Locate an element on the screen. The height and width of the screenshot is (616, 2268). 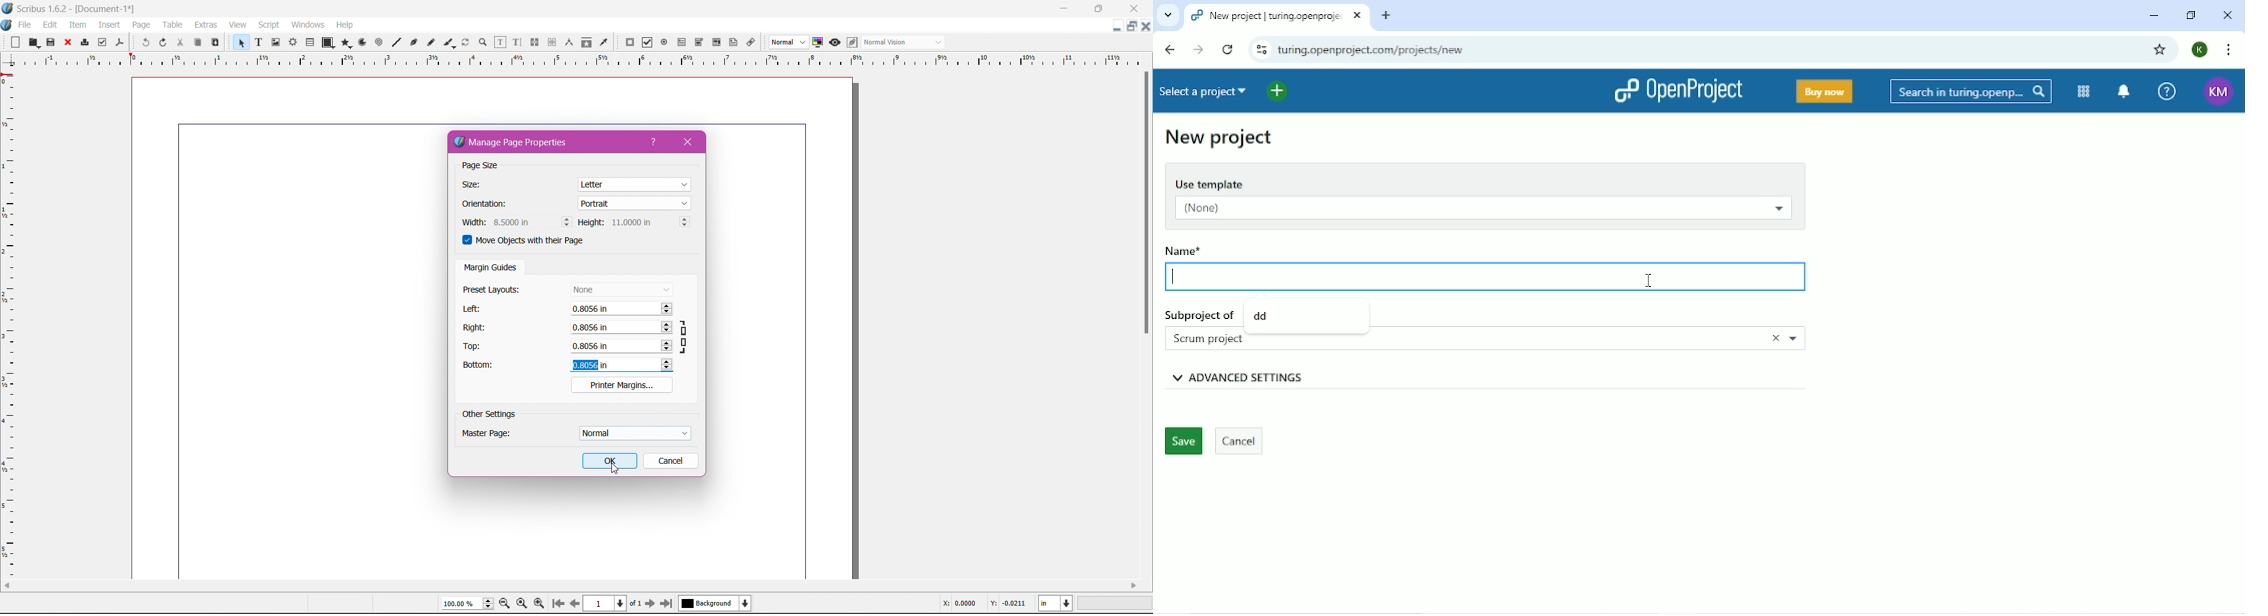
Set Preset Layouts is located at coordinates (621, 289).